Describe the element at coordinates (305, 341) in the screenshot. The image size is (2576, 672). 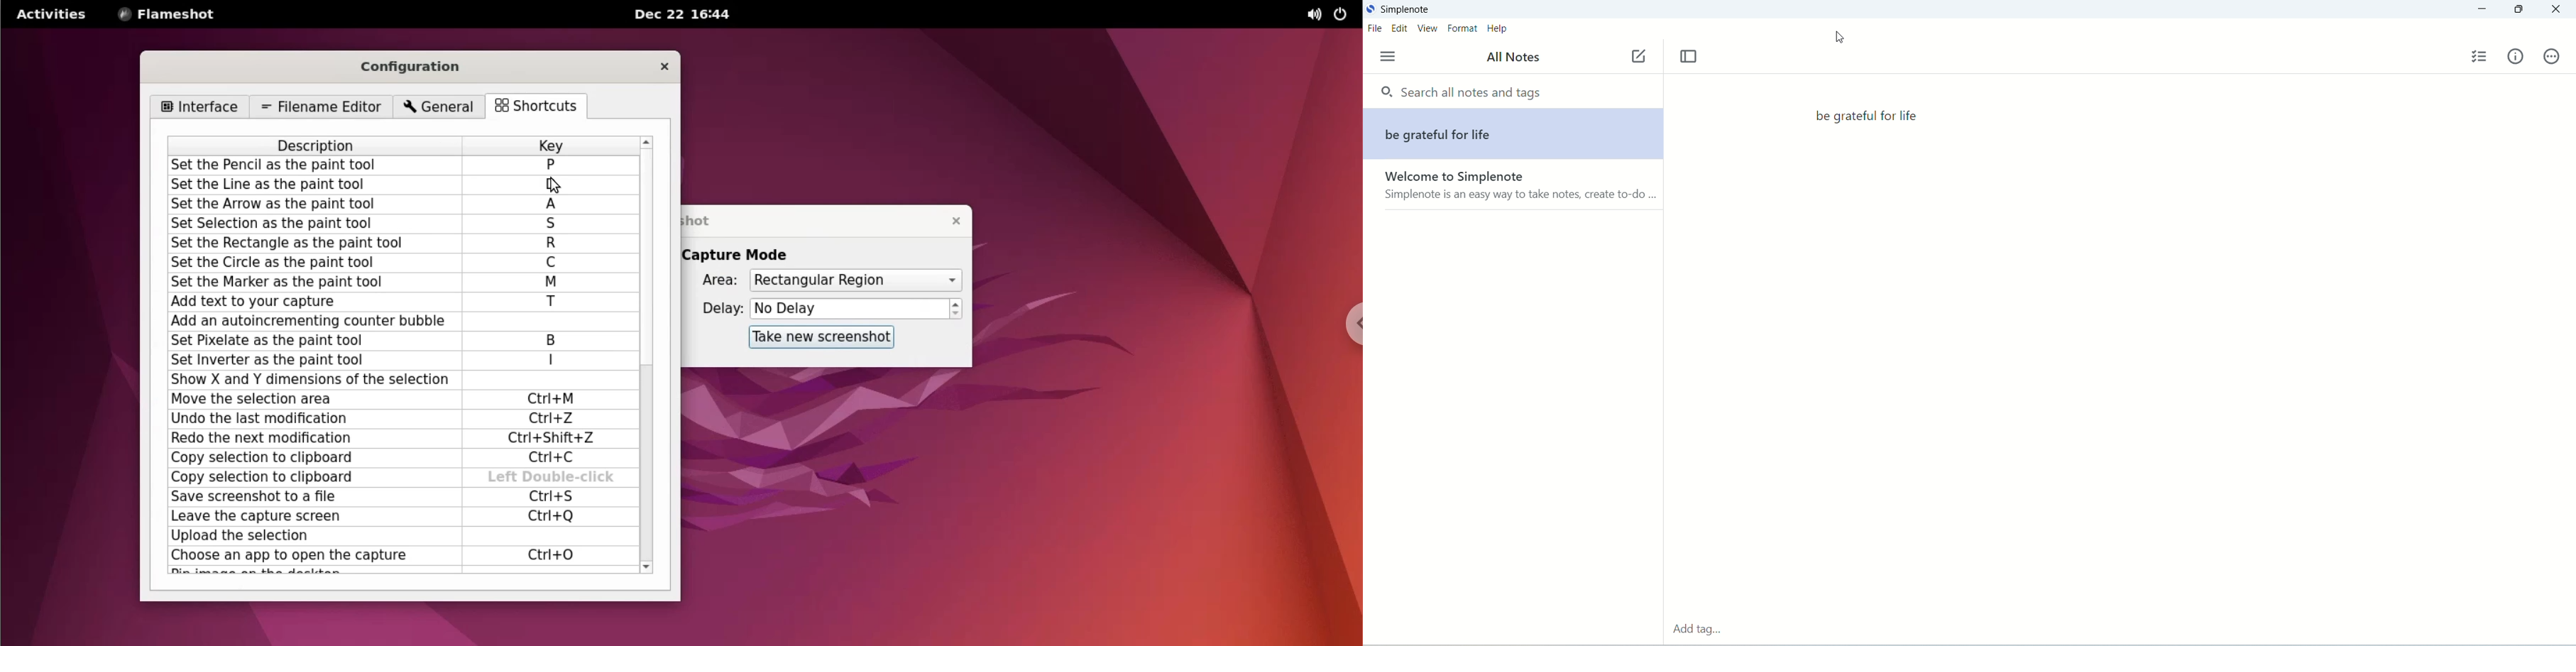
I see `set pixelate as the paint tool` at that location.